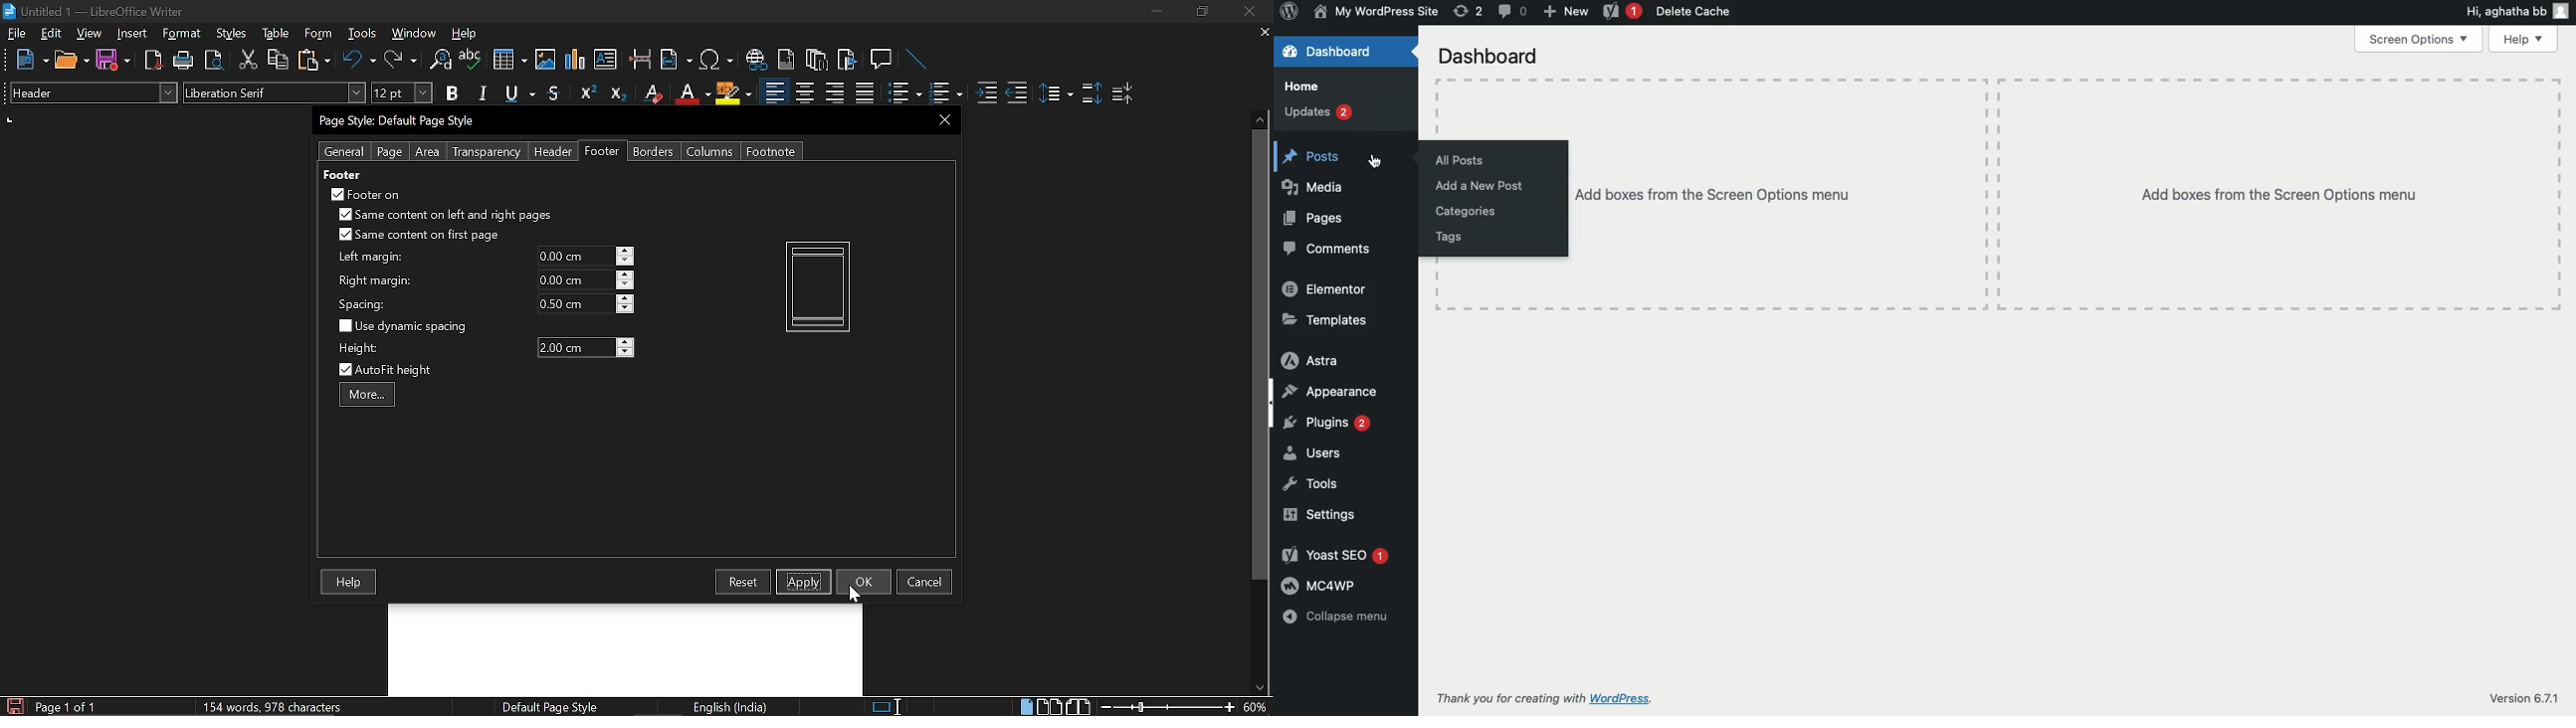 This screenshot has width=2576, height=728. What do you see at coordinates (858, 595) in the screenshot?
I see `Cursor` at bounding box center [858, 595].